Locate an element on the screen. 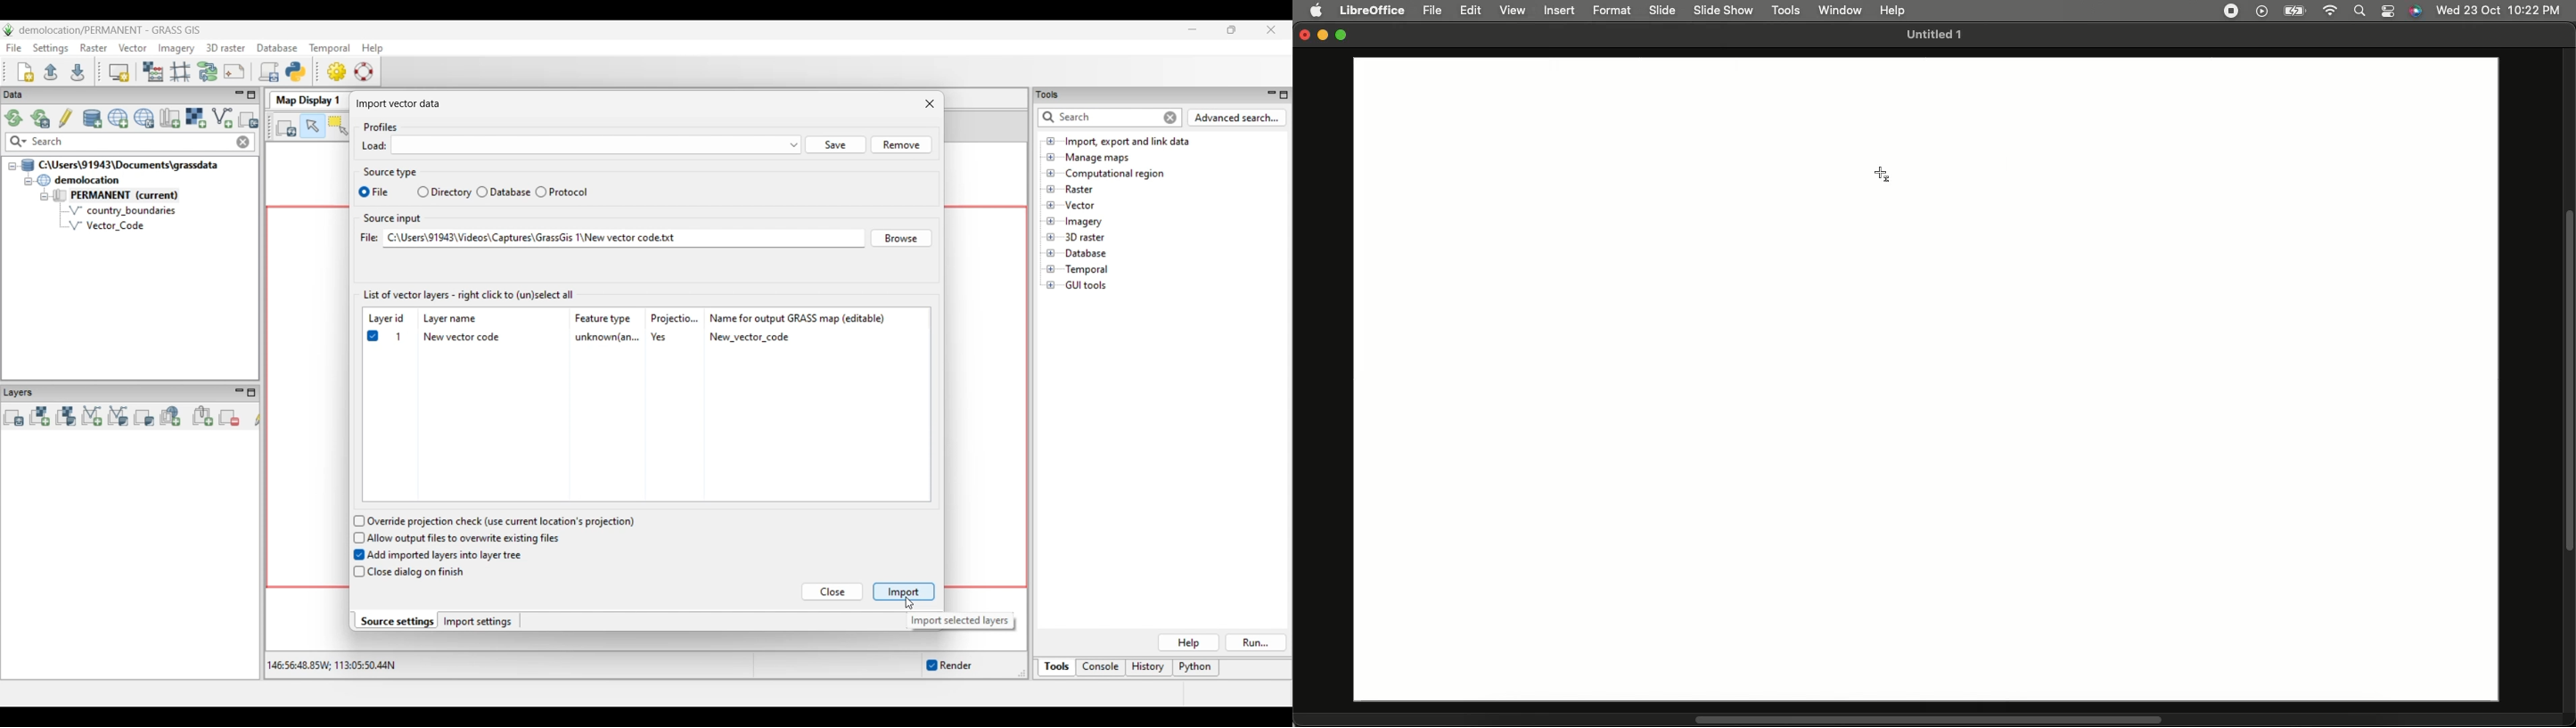 Image resolution: width=2576 pixels, height=728 pixels. Apple logo is located at coordinates (1318, 12).